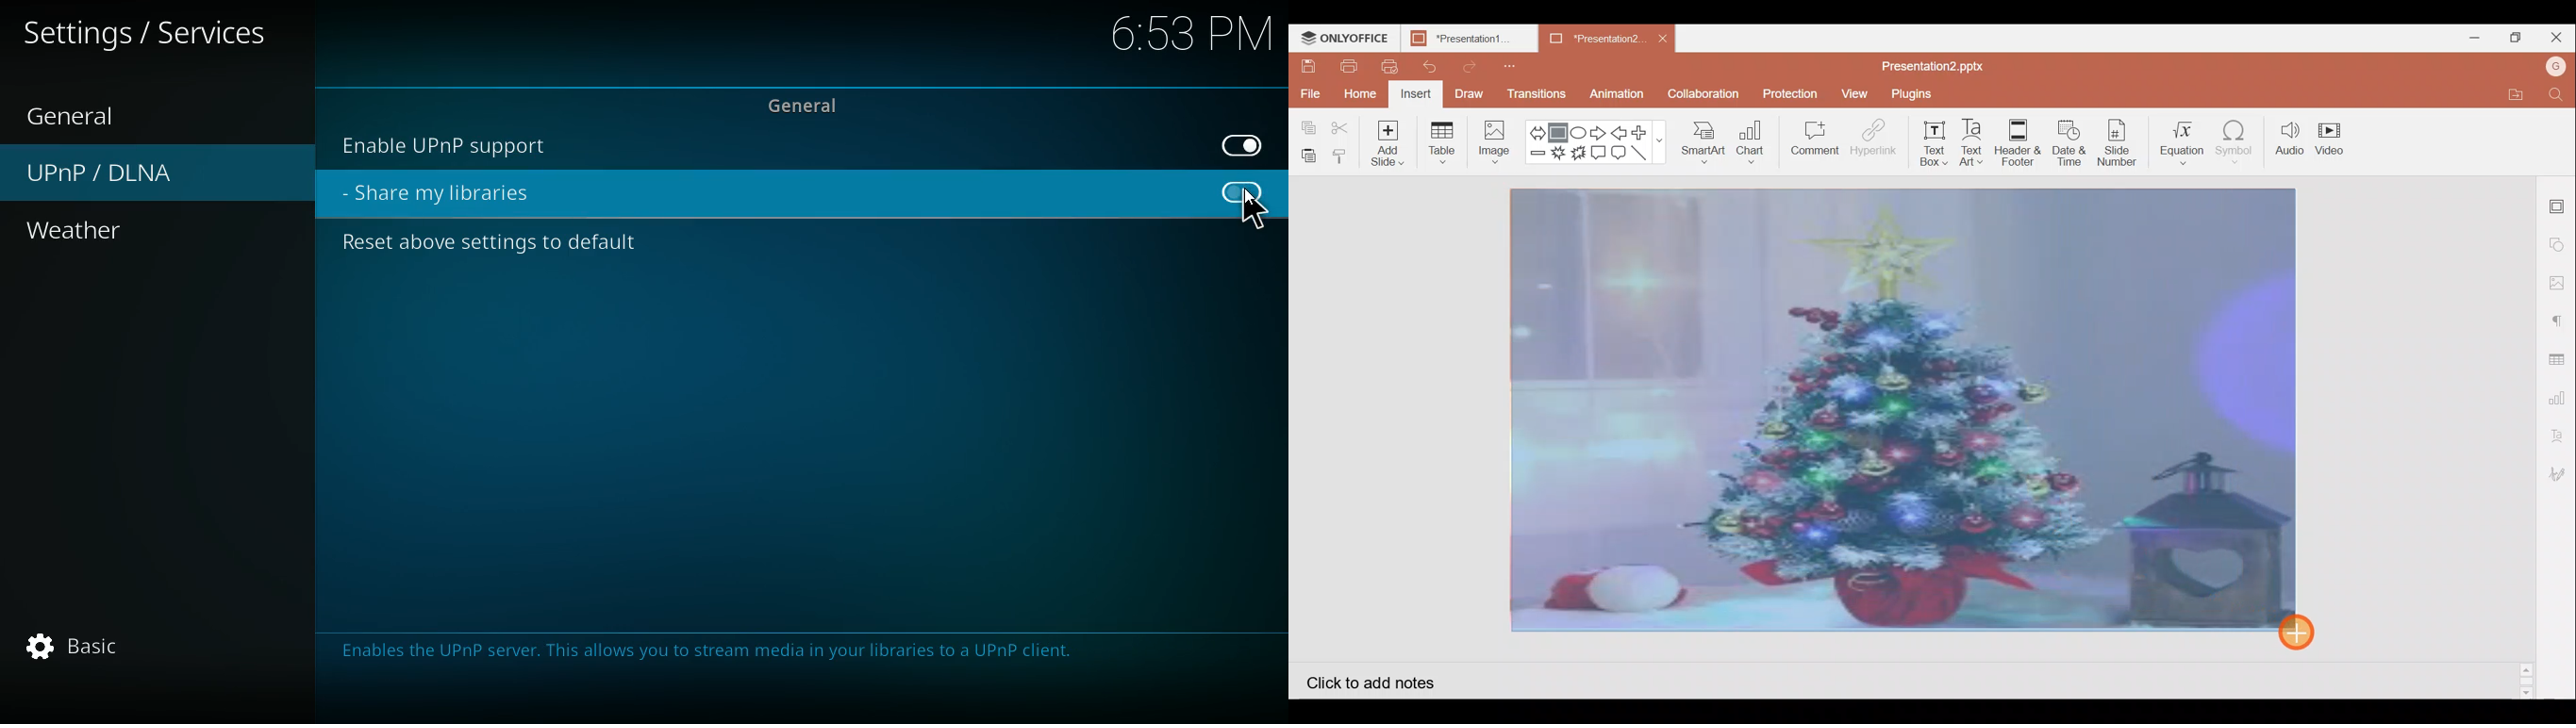 The image size is (2576, 728). What do you see at coordinates (1537, 129) in the screenshot?
I see `Left right arrow` at bounding box center [1537, 129].